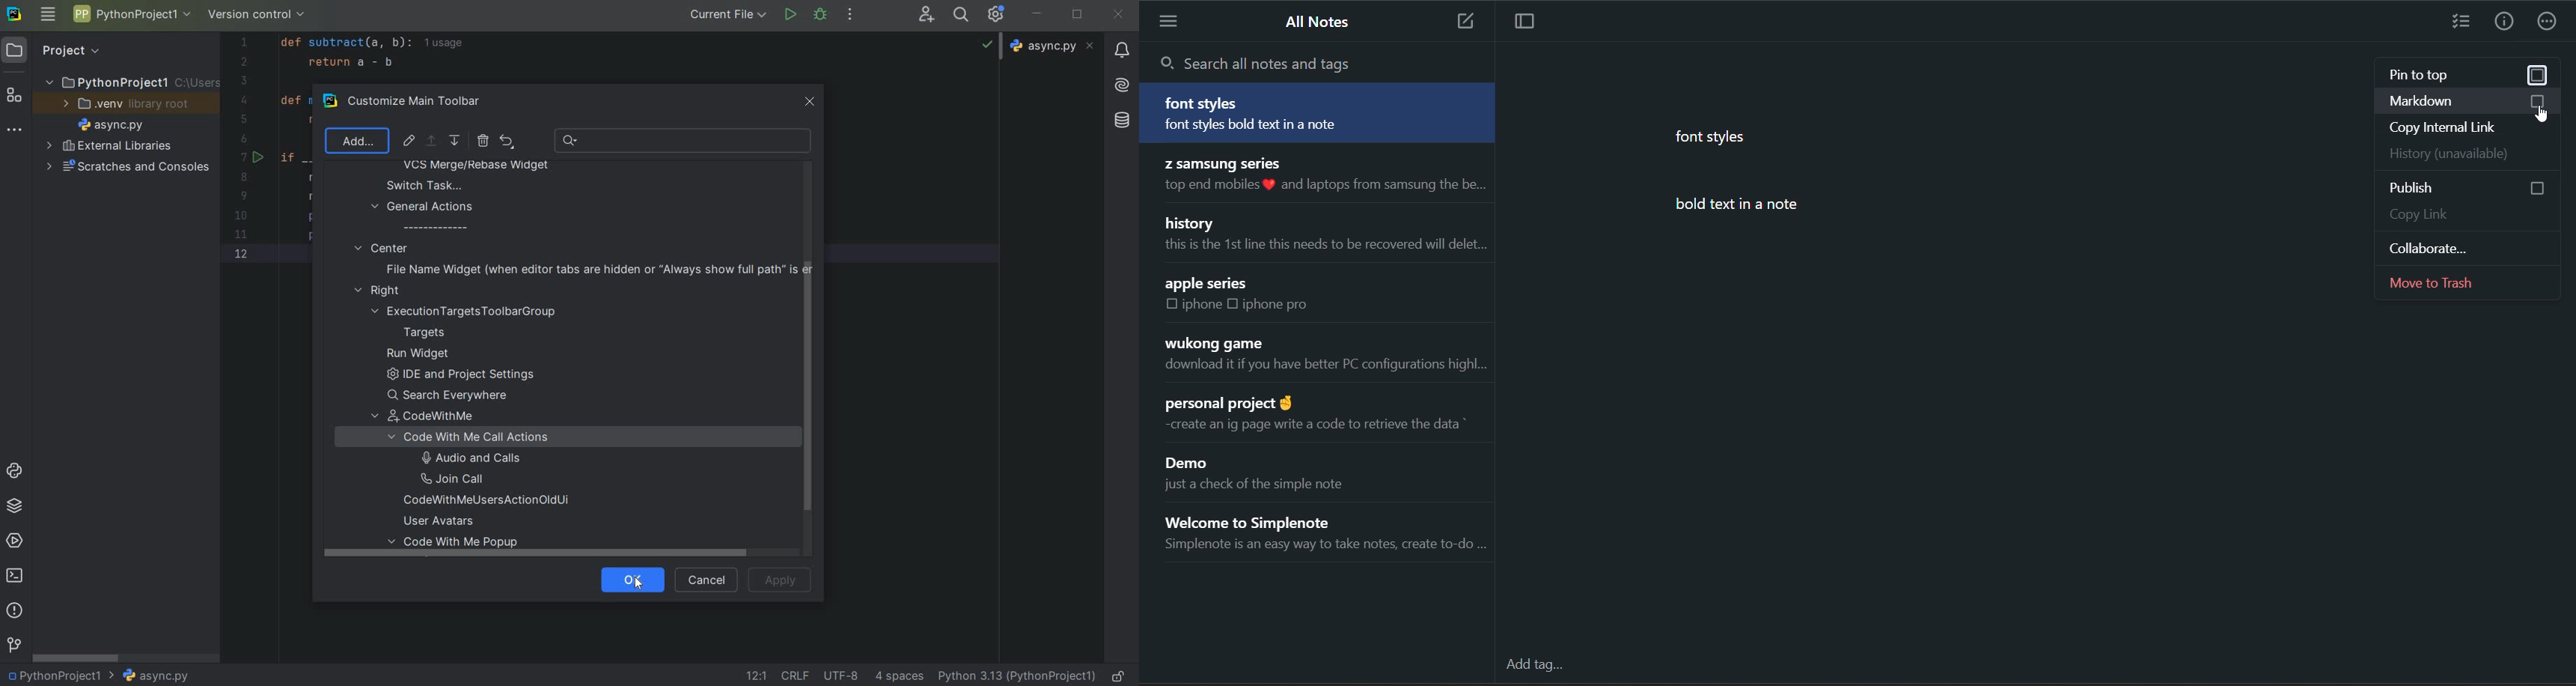  Describe the element at coordinates (1236, 303) in the screenshot. I see `checkbox` at that location.